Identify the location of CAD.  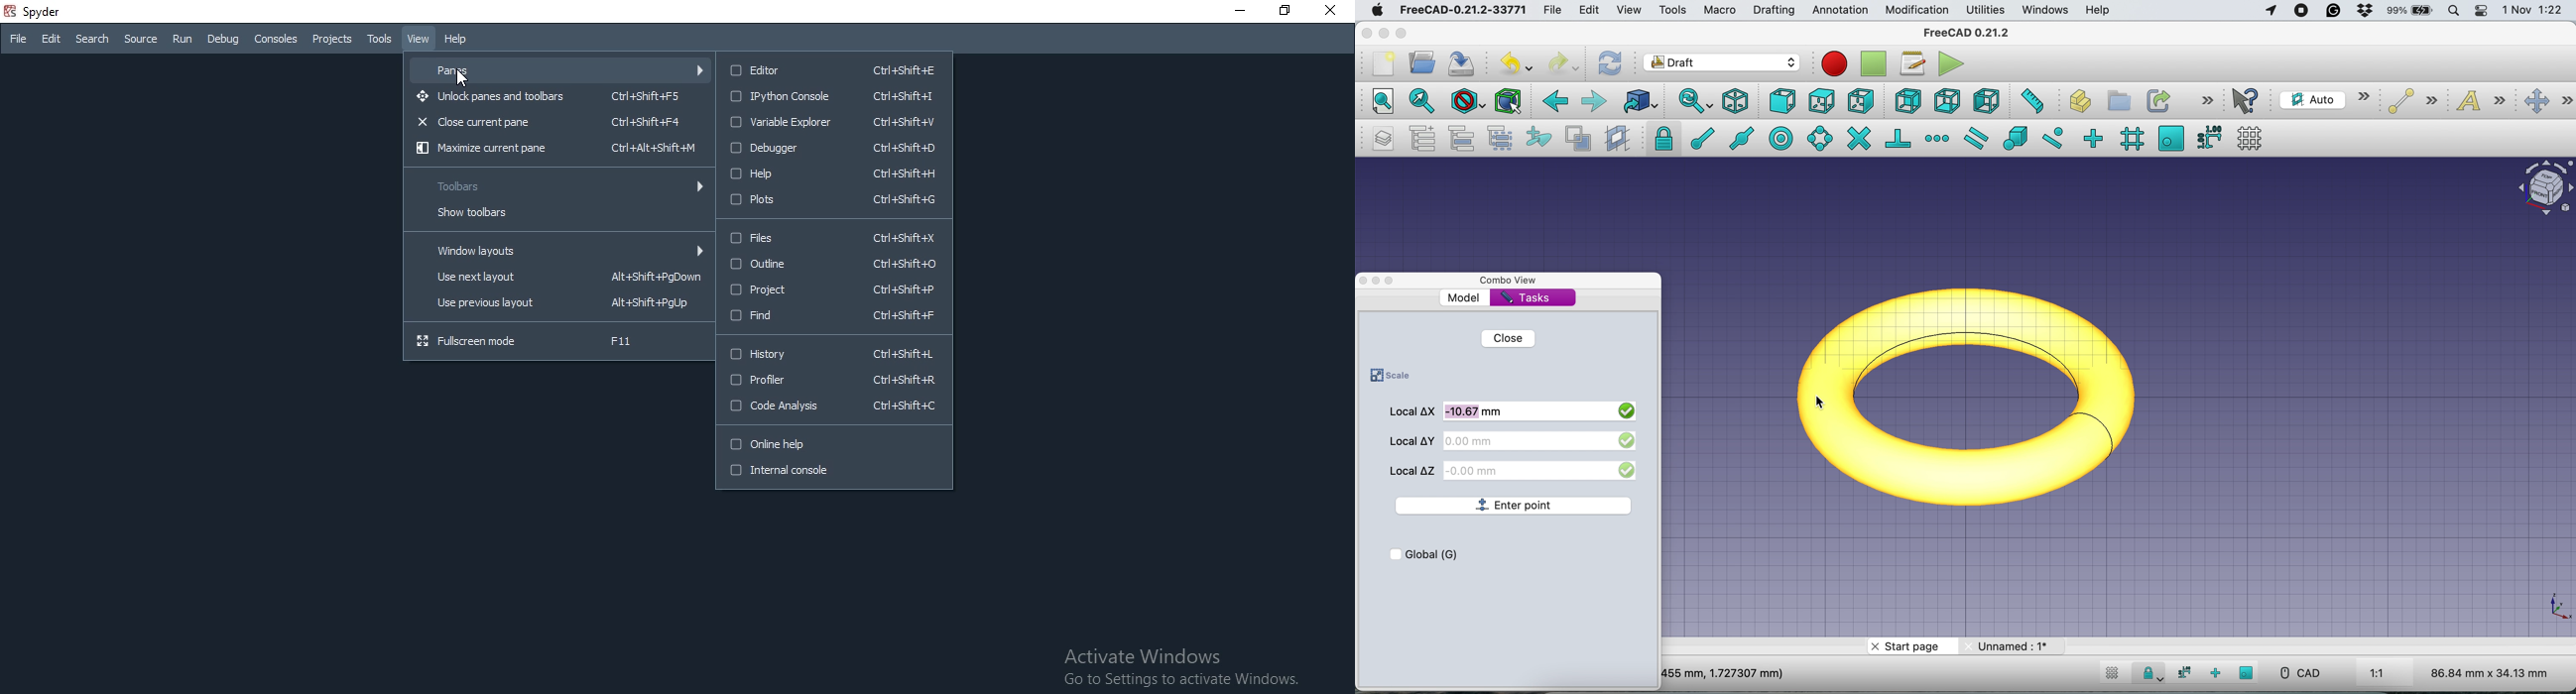
(2296, 673).